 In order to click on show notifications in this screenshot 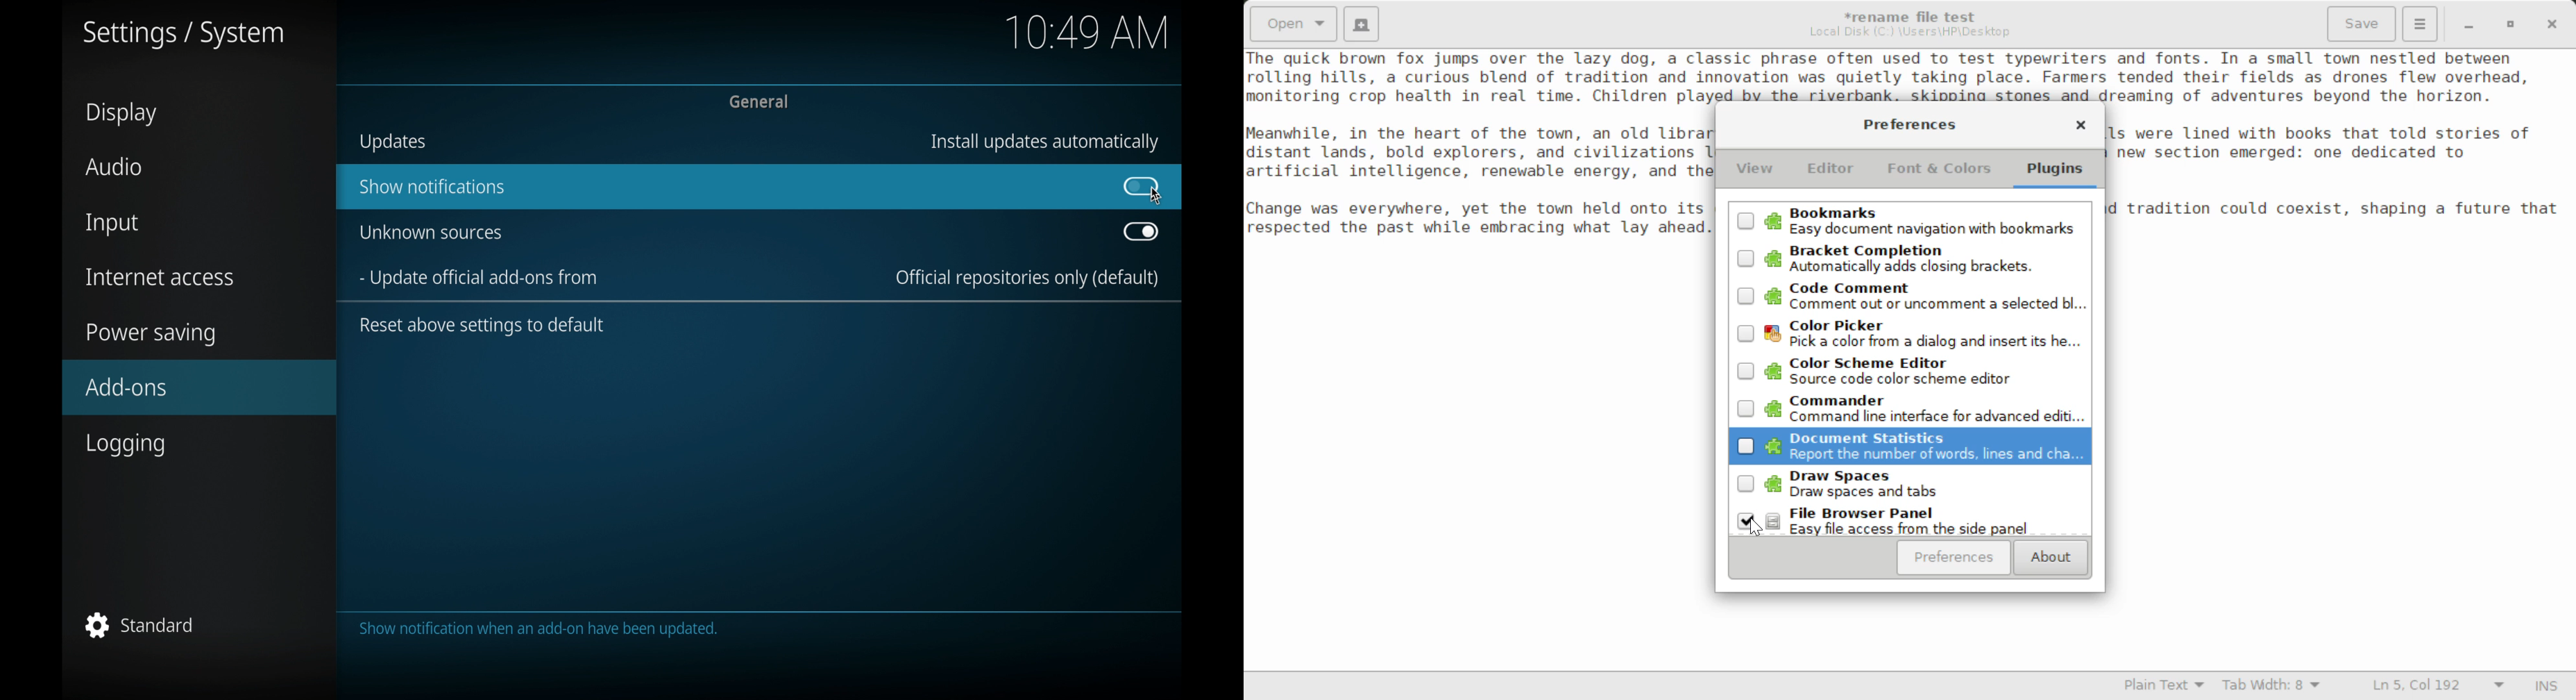, I will do `click(431, 187)`.